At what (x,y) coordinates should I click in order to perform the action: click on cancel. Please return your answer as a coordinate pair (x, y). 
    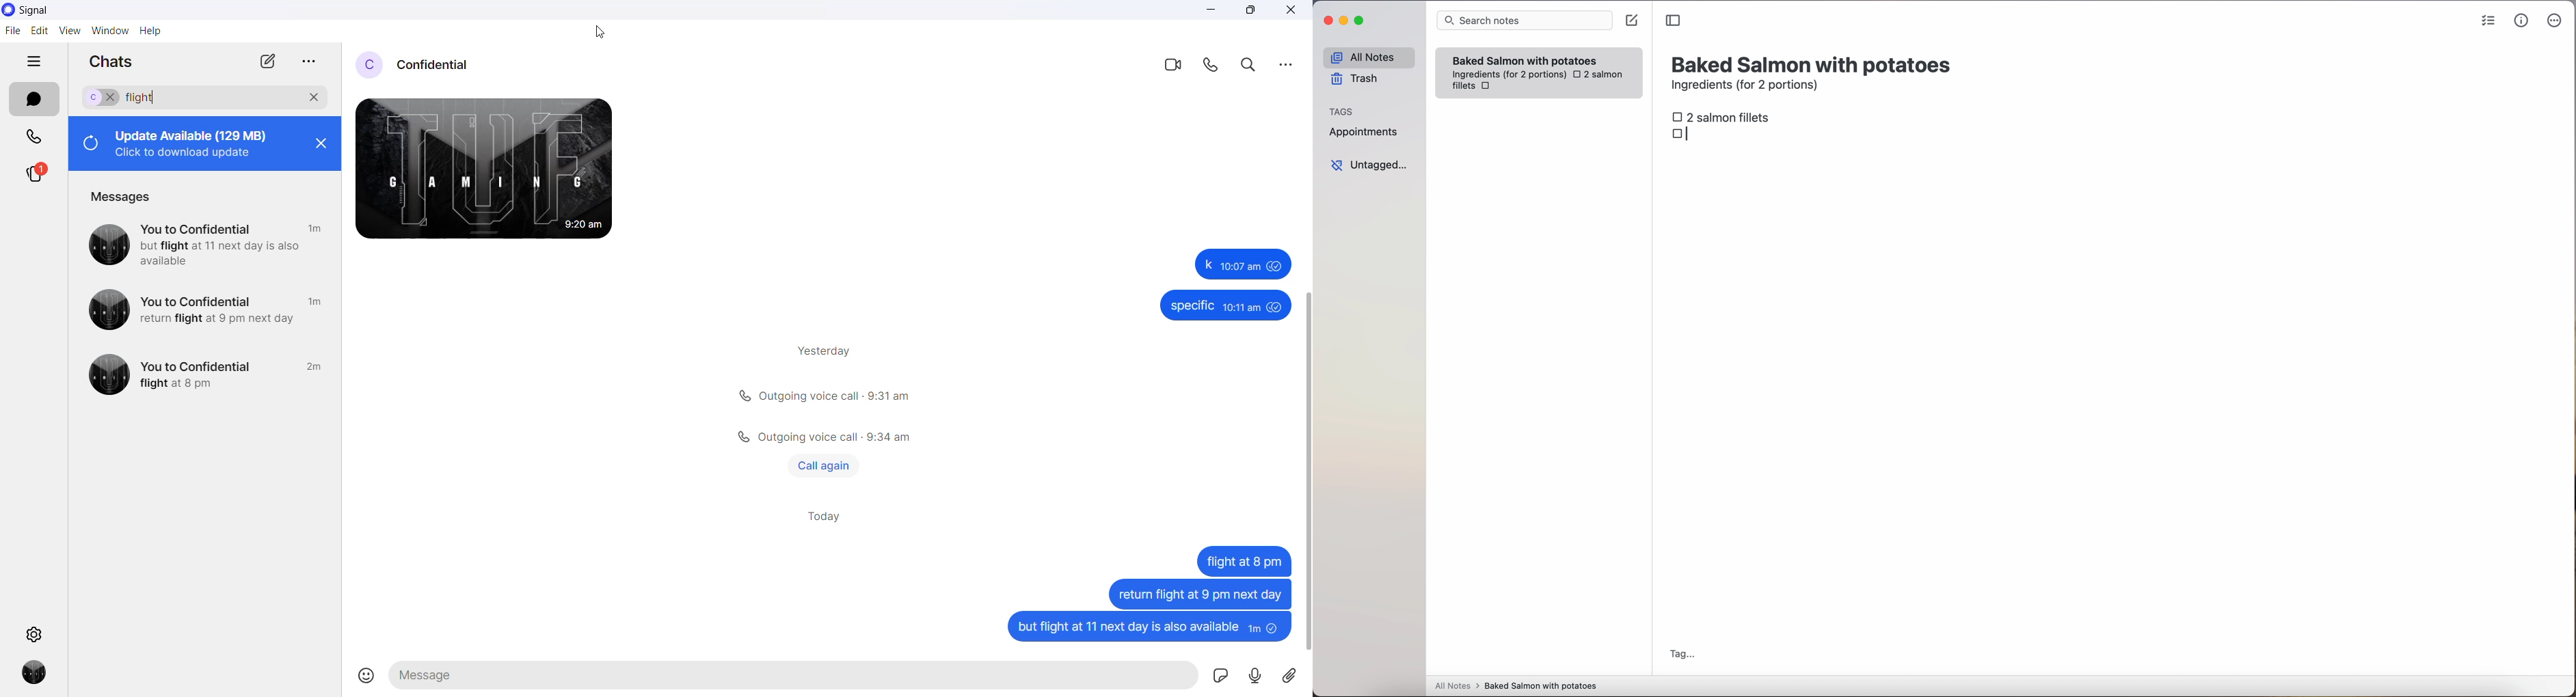
    Looking at the image, I should click on (314, 94).